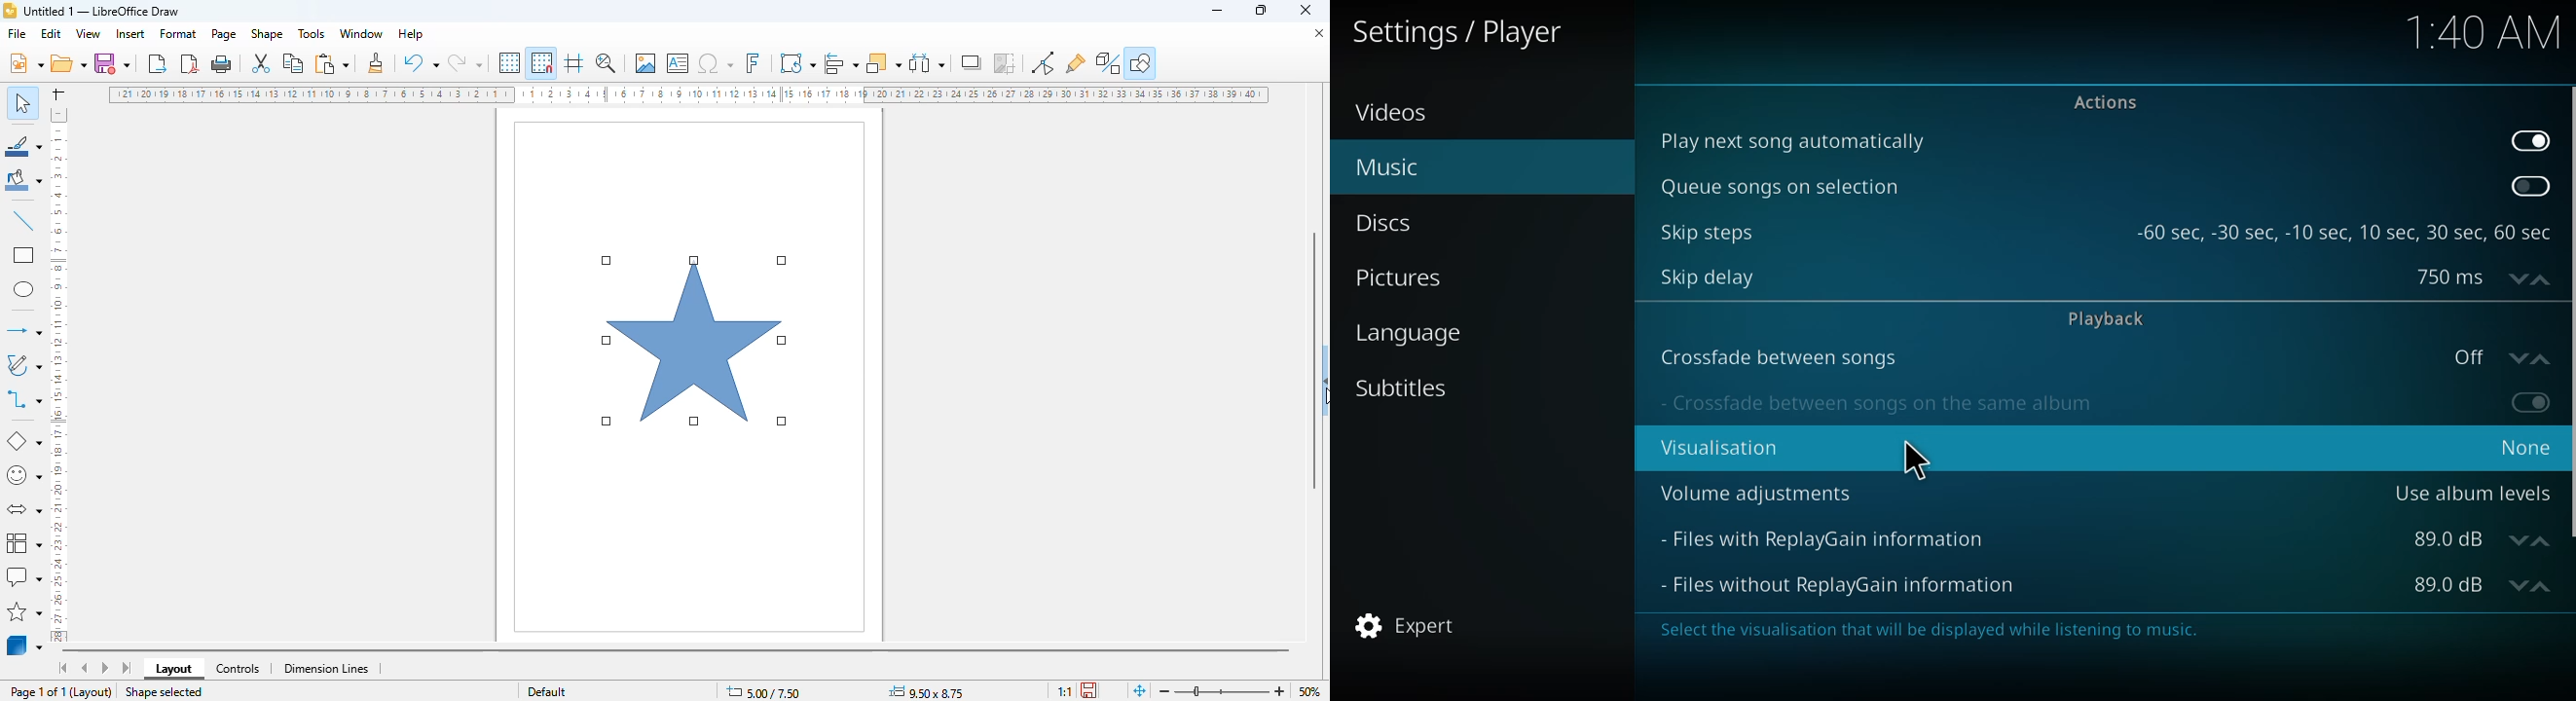  I want to click on format, so click(178, 34).